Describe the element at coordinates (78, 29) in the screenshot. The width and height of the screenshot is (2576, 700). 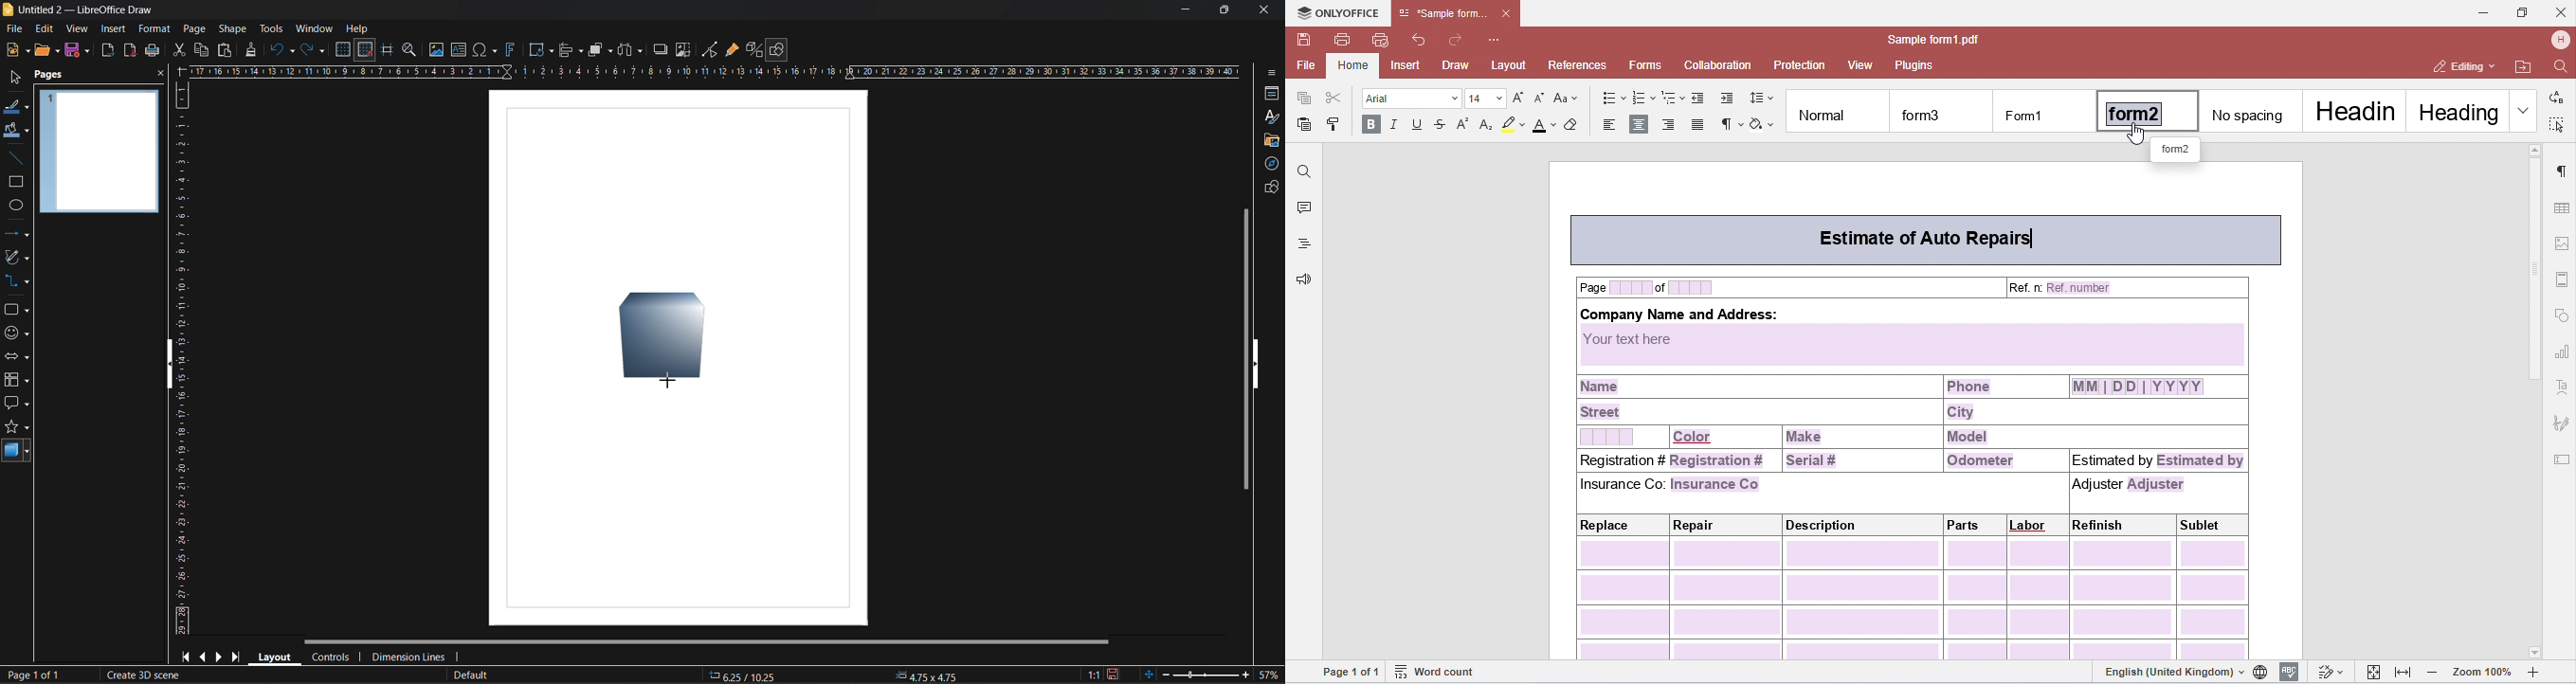
I see `view` at that location.